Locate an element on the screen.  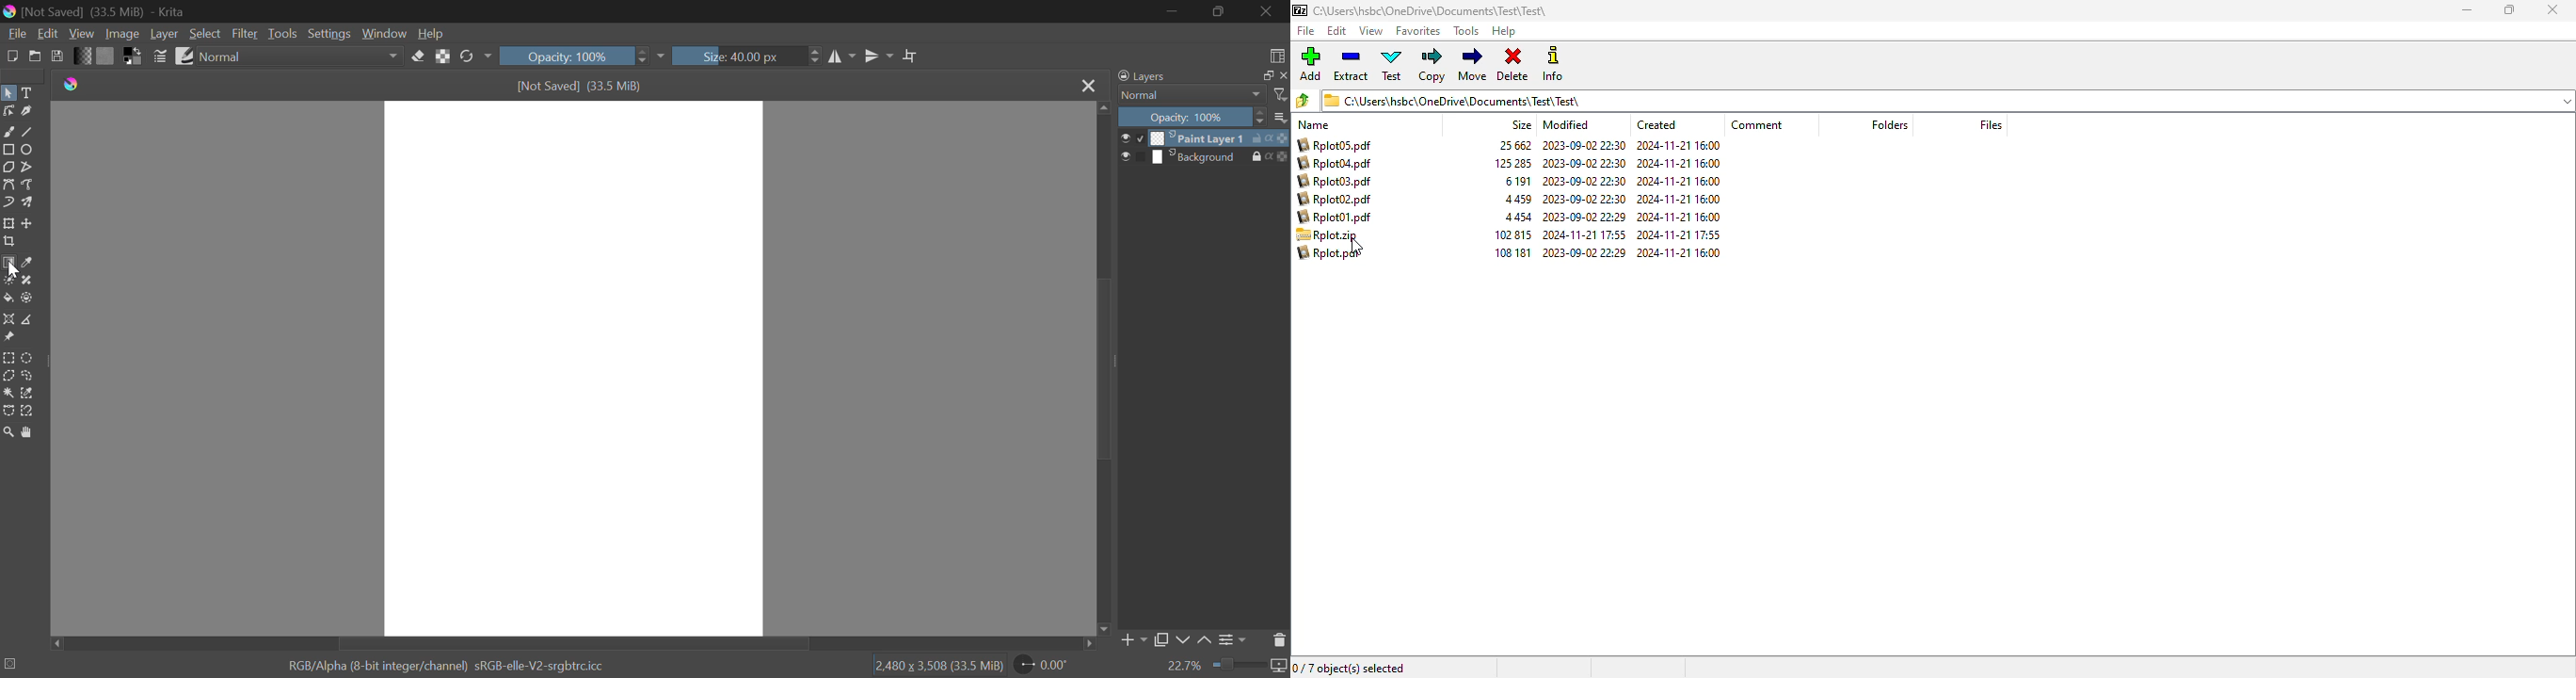
[Not Saved] (33.5 MiB) is located at coordinates (580, 86).